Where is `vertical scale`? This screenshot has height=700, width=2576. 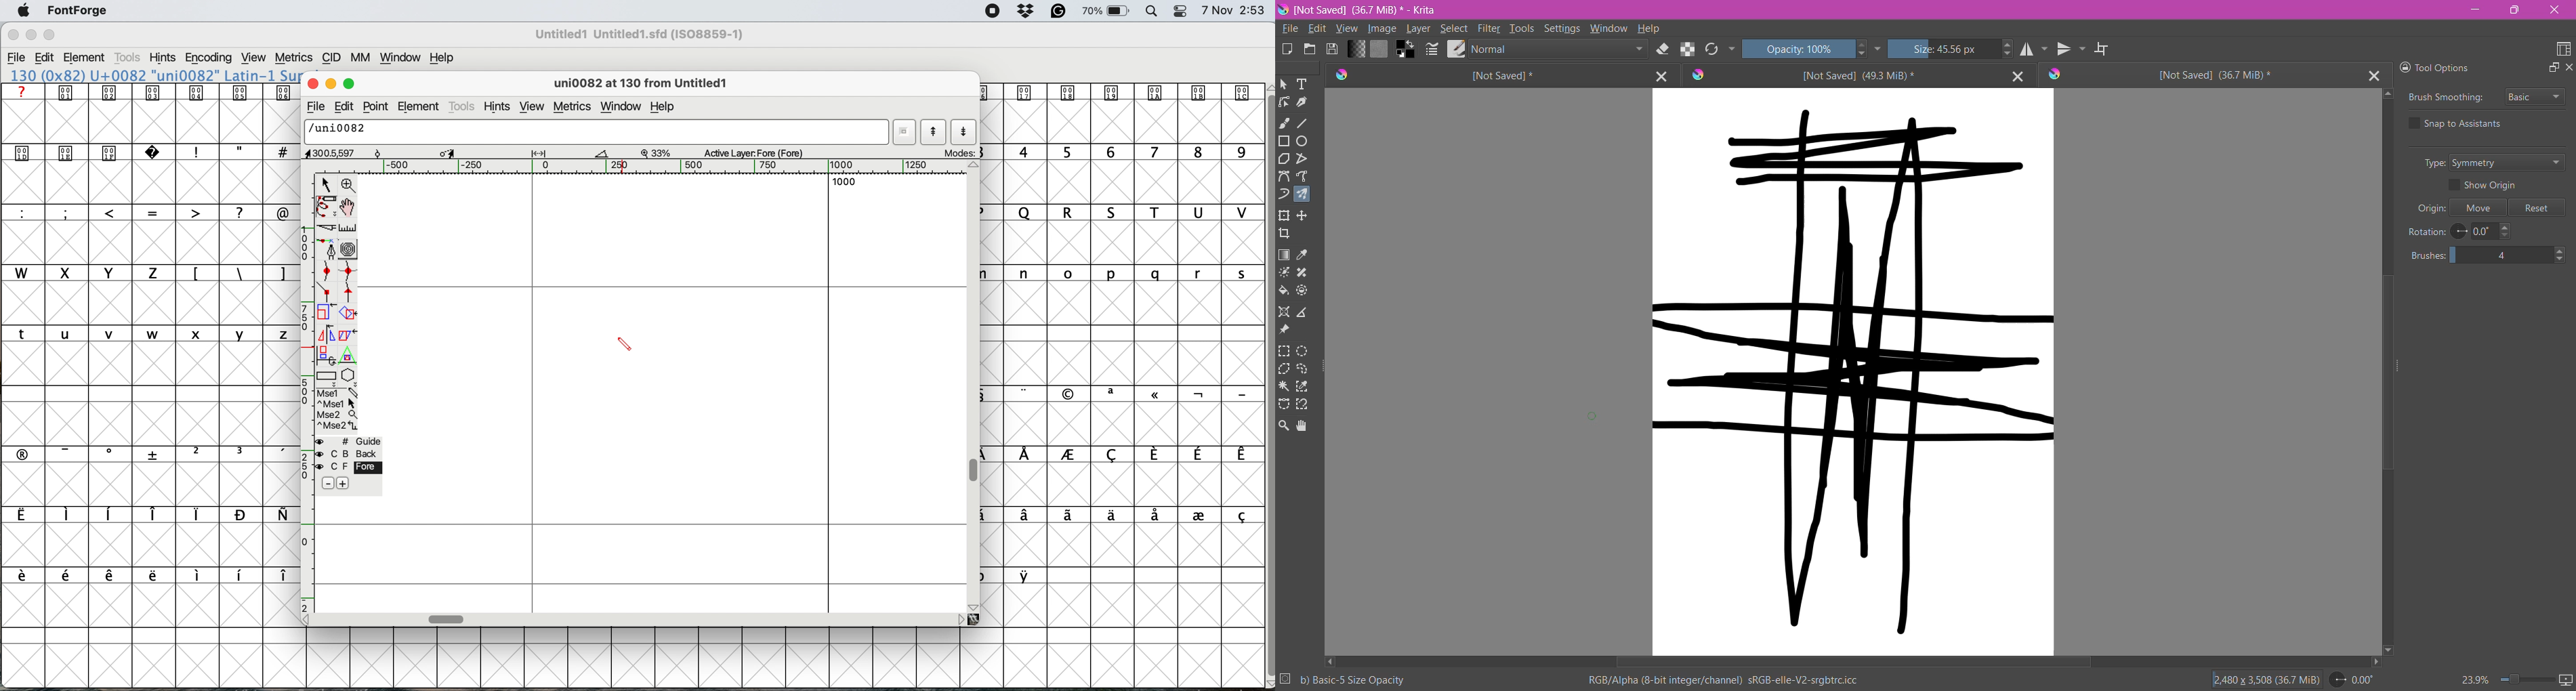 vertical scale is located at coordinates (305, 392).